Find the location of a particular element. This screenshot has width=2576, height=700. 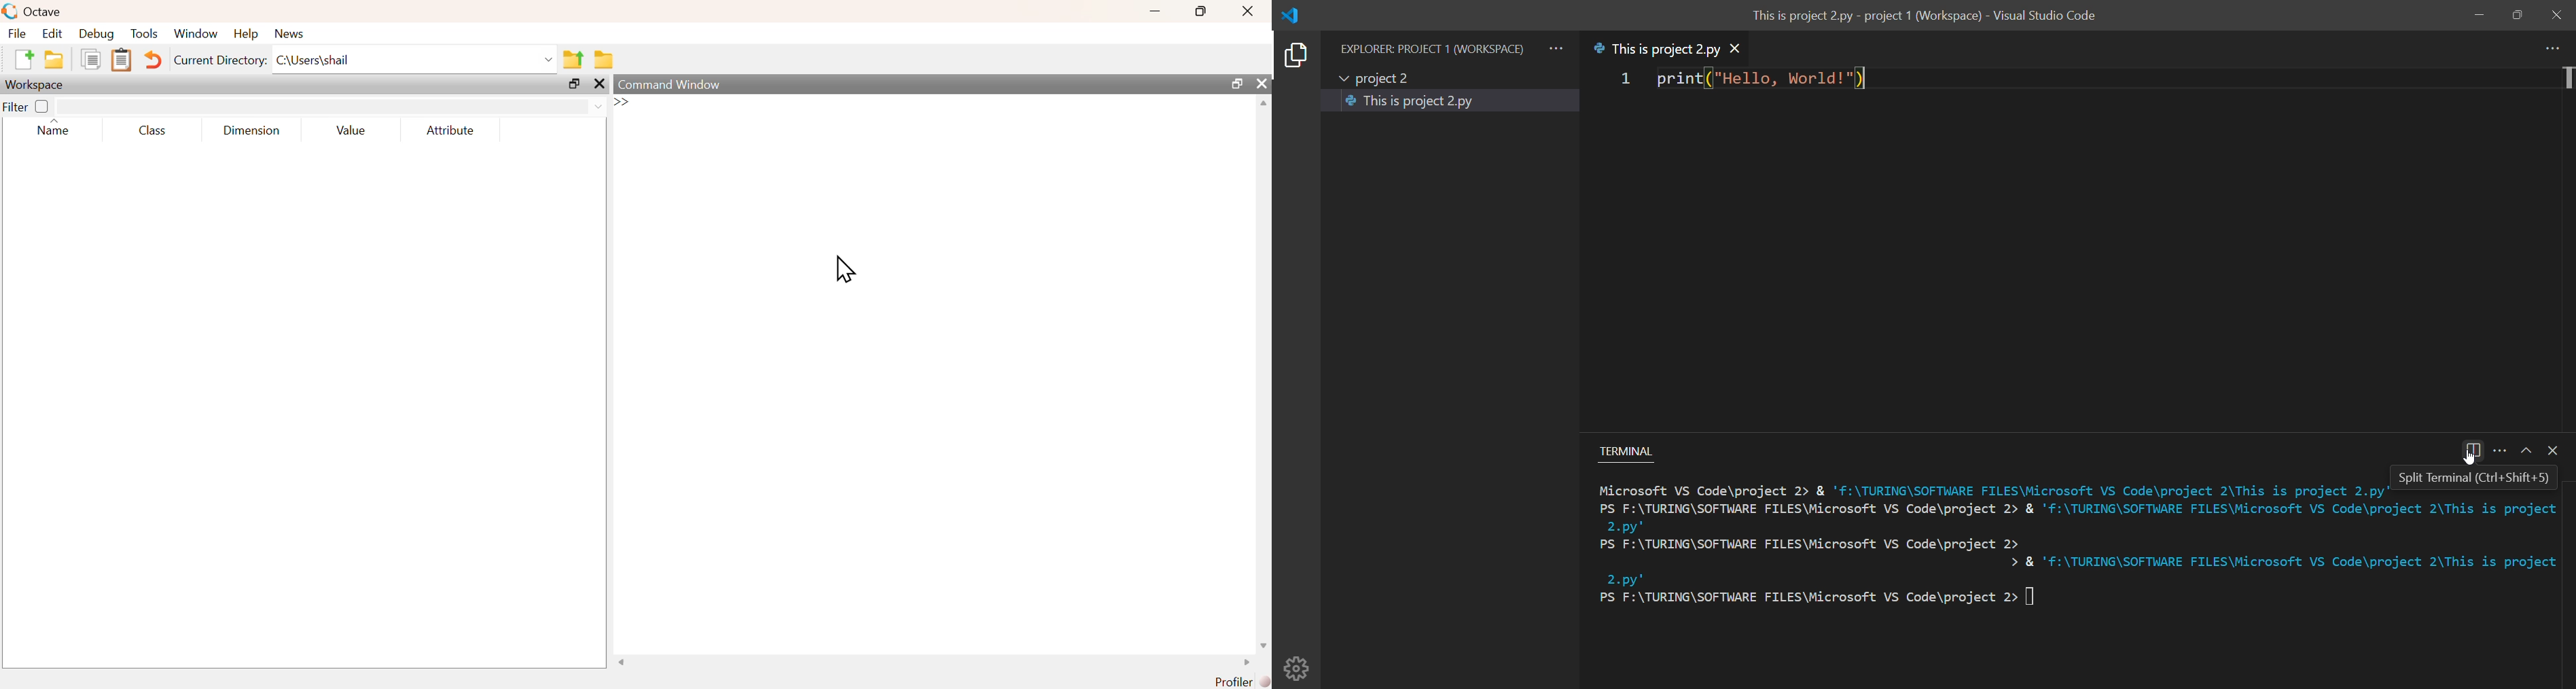

Edit is located at coordinates (52, 34).